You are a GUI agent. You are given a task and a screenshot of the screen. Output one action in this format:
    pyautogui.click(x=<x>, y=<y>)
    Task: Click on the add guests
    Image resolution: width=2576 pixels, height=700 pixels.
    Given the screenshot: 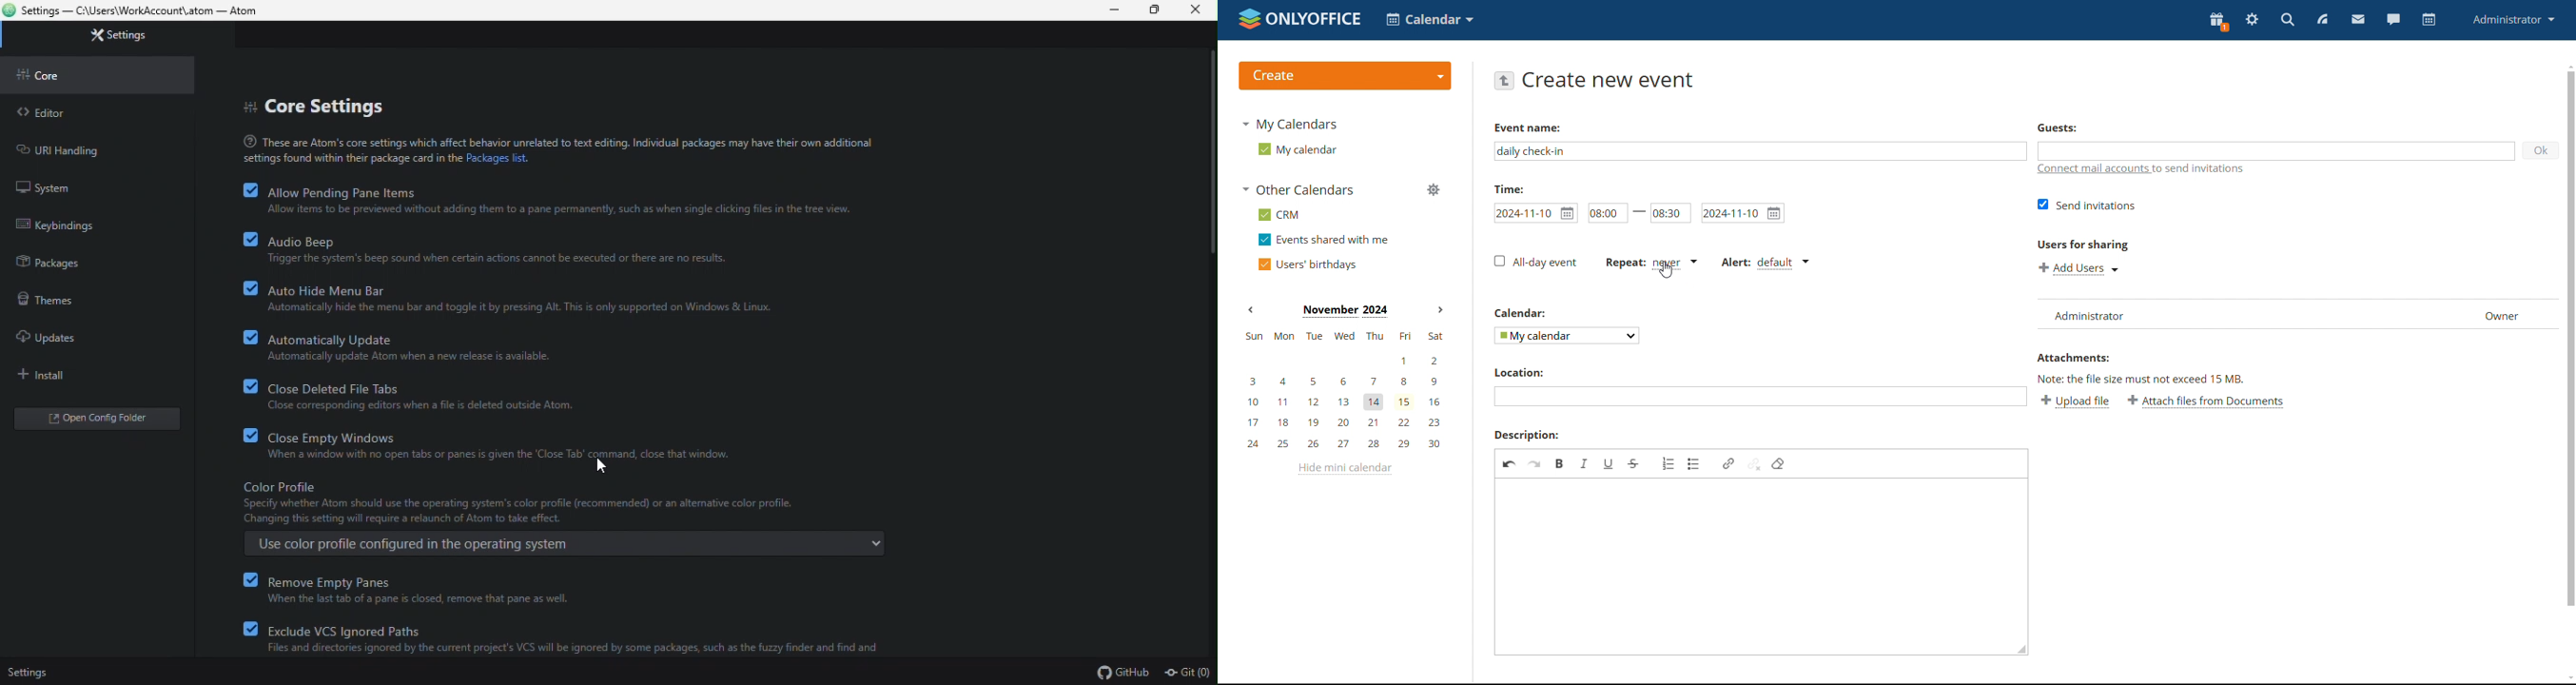 What is the action you would take?
    pyautogui.click(x=2277, y=151)
    